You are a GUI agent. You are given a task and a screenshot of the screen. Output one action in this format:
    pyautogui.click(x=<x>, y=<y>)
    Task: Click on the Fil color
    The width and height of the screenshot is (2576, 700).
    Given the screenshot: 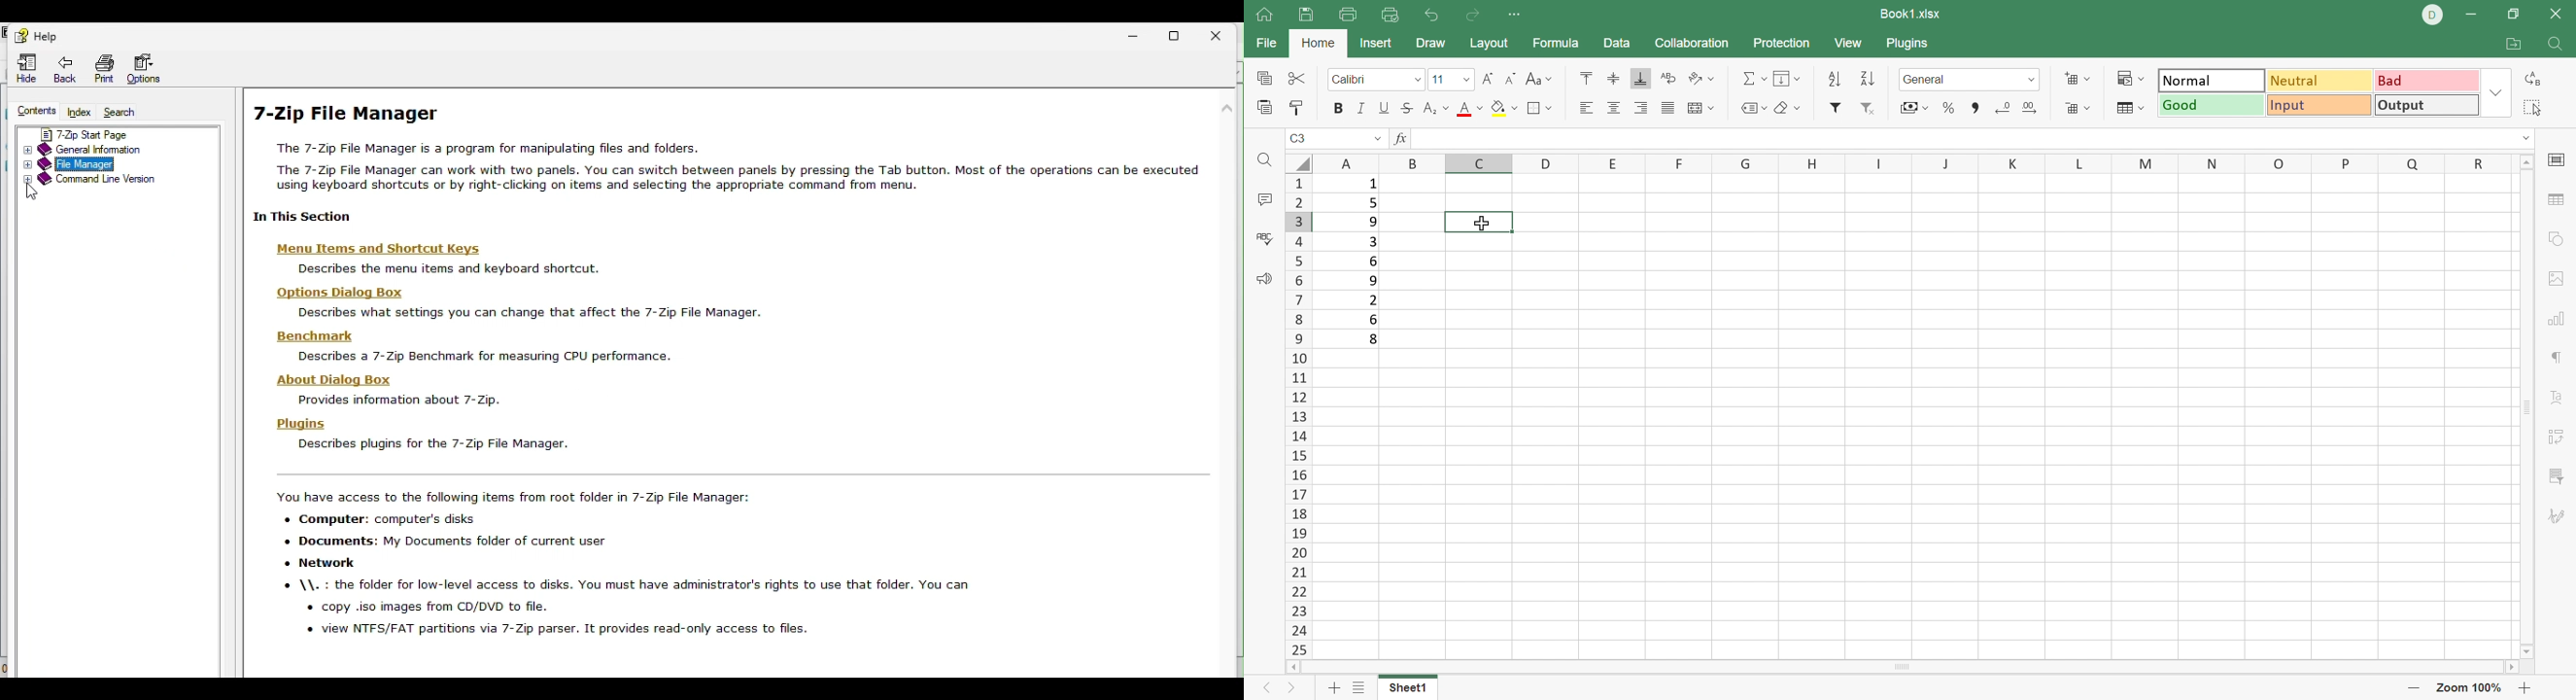 What is the action you would take?
    pyautogui.click(x=1503, y=108)
    